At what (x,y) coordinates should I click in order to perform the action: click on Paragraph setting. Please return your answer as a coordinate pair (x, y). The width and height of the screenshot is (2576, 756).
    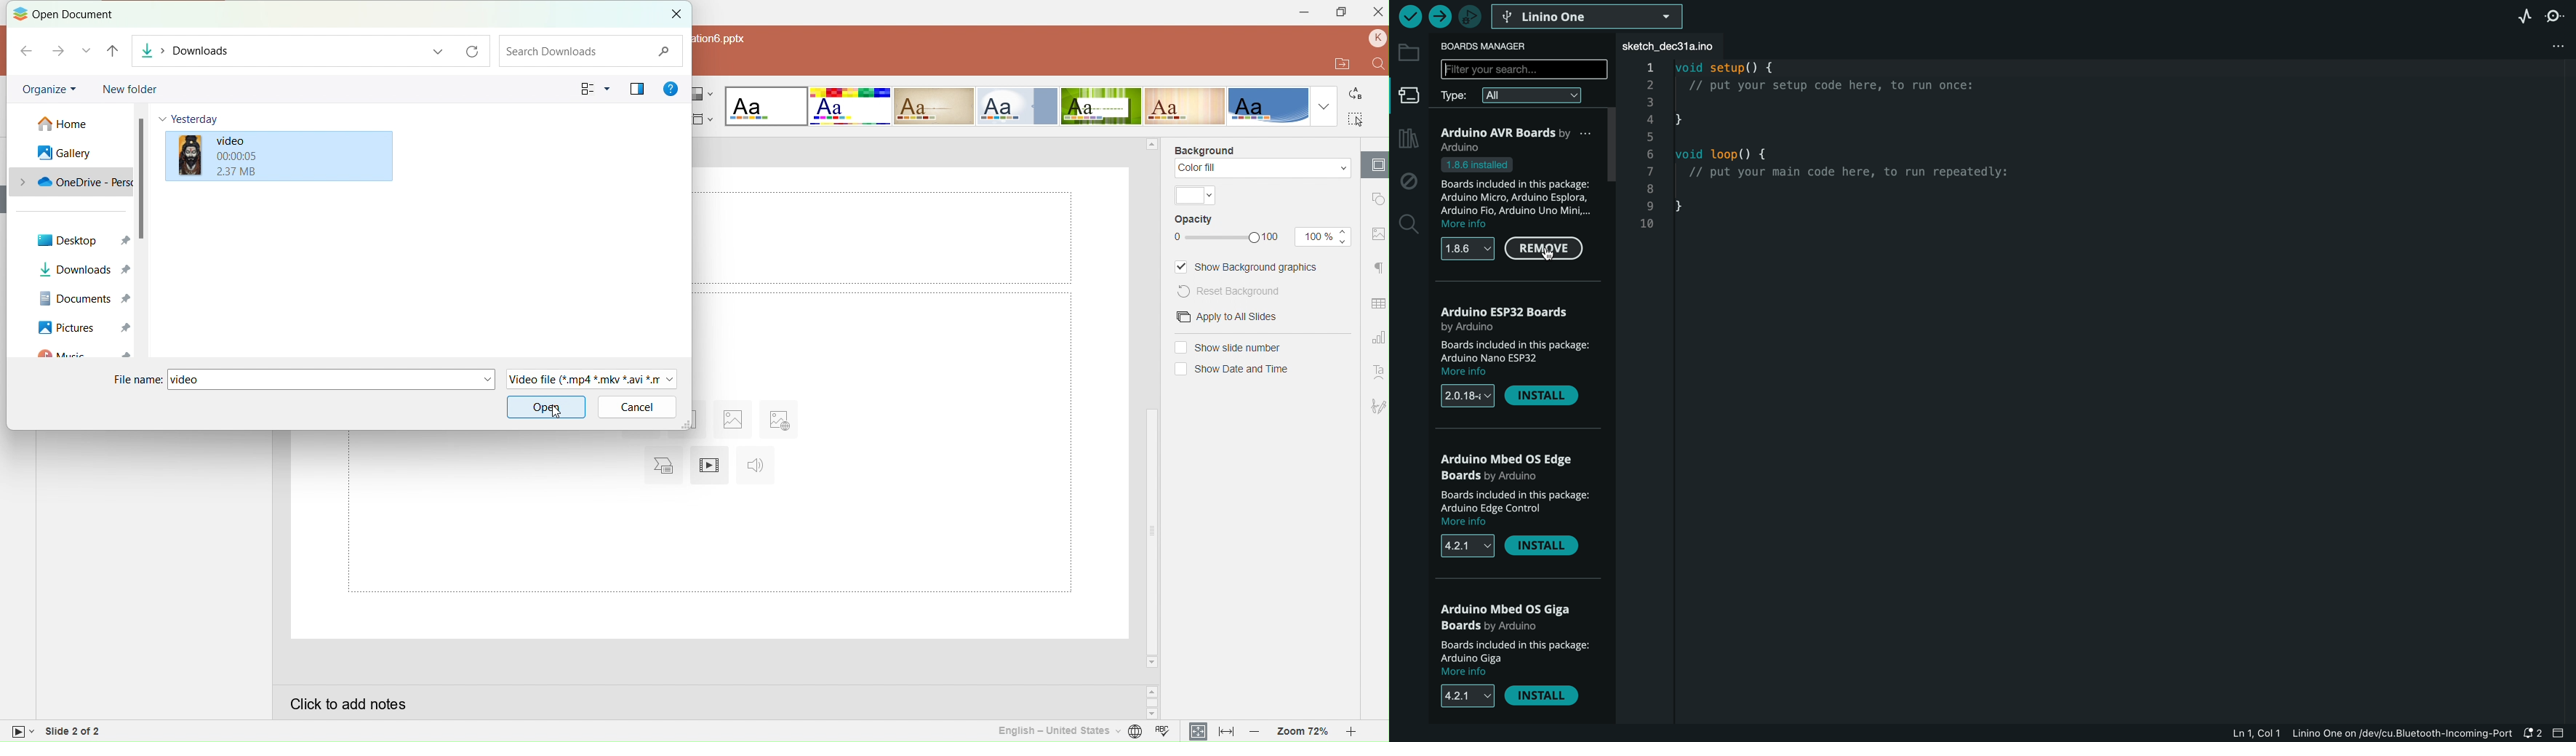
    Looking at the image, I should click on (1376, 268).